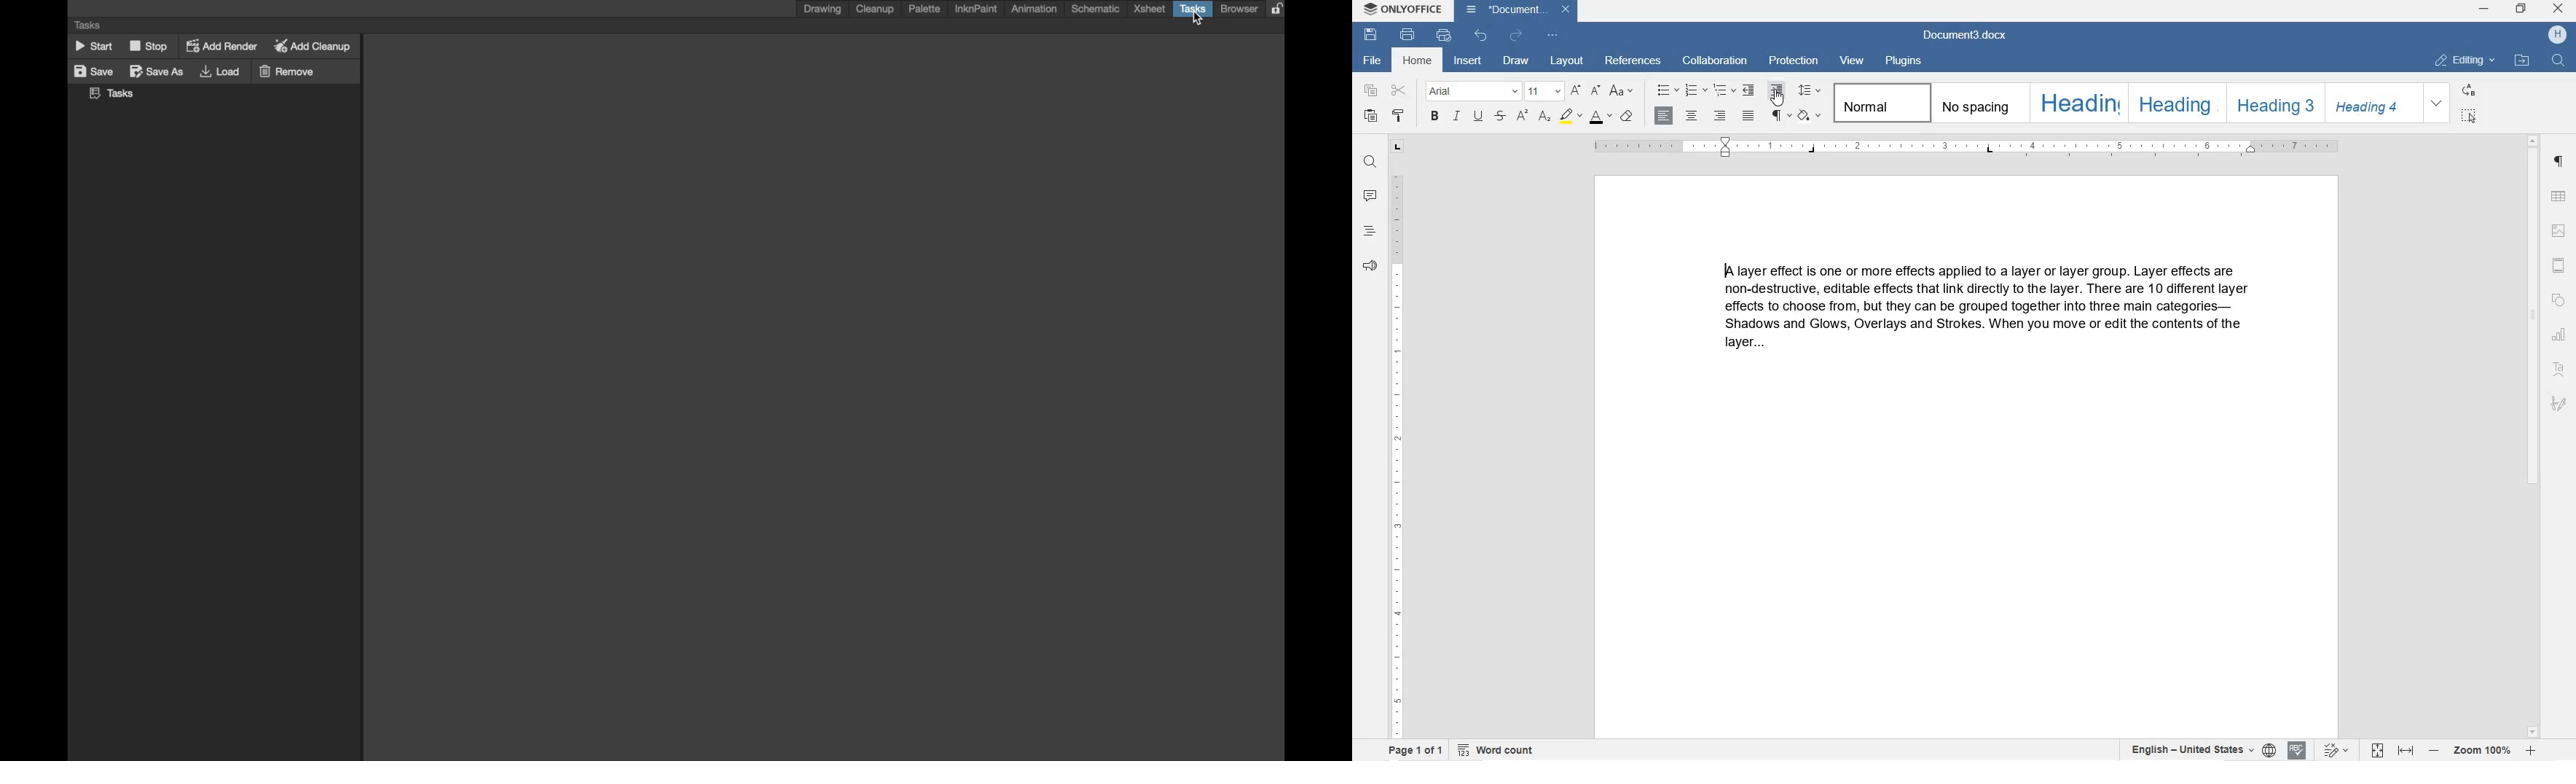  What do you see at coordinates (85, 24) in the screenshot?
I see `tasks` at bounding box center [85, 24].